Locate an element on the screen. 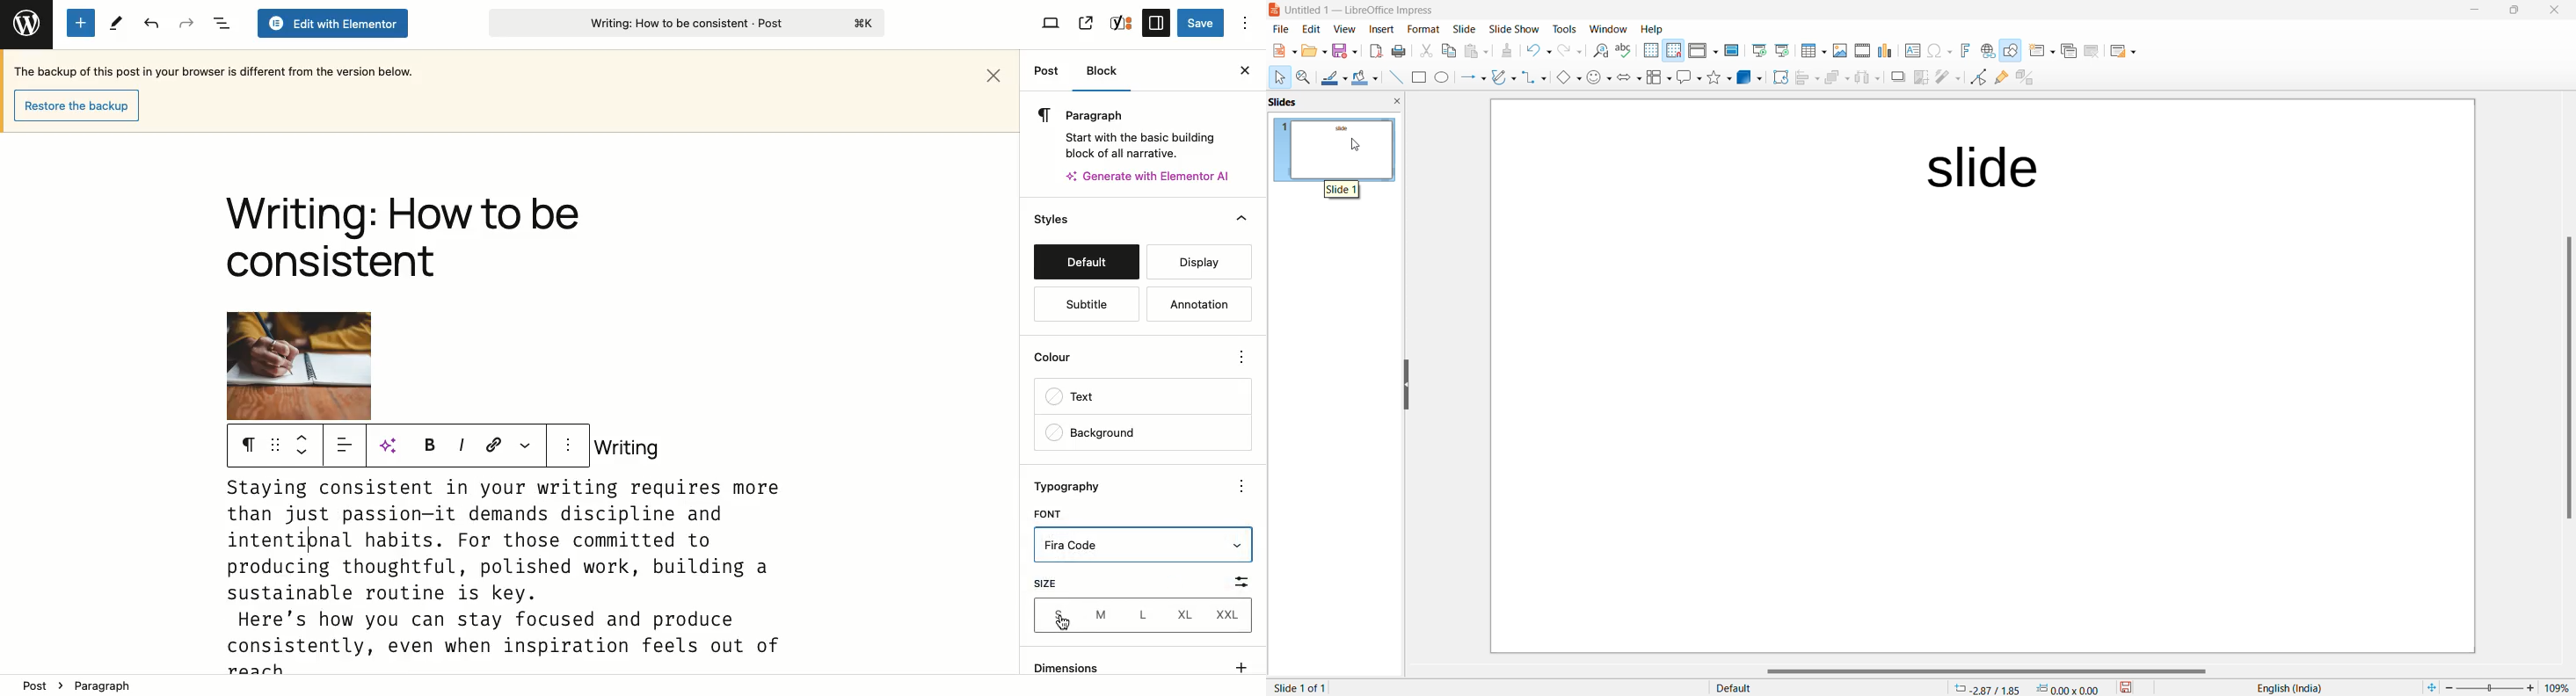  Edit with elementor is located at coordinates (331, 24).